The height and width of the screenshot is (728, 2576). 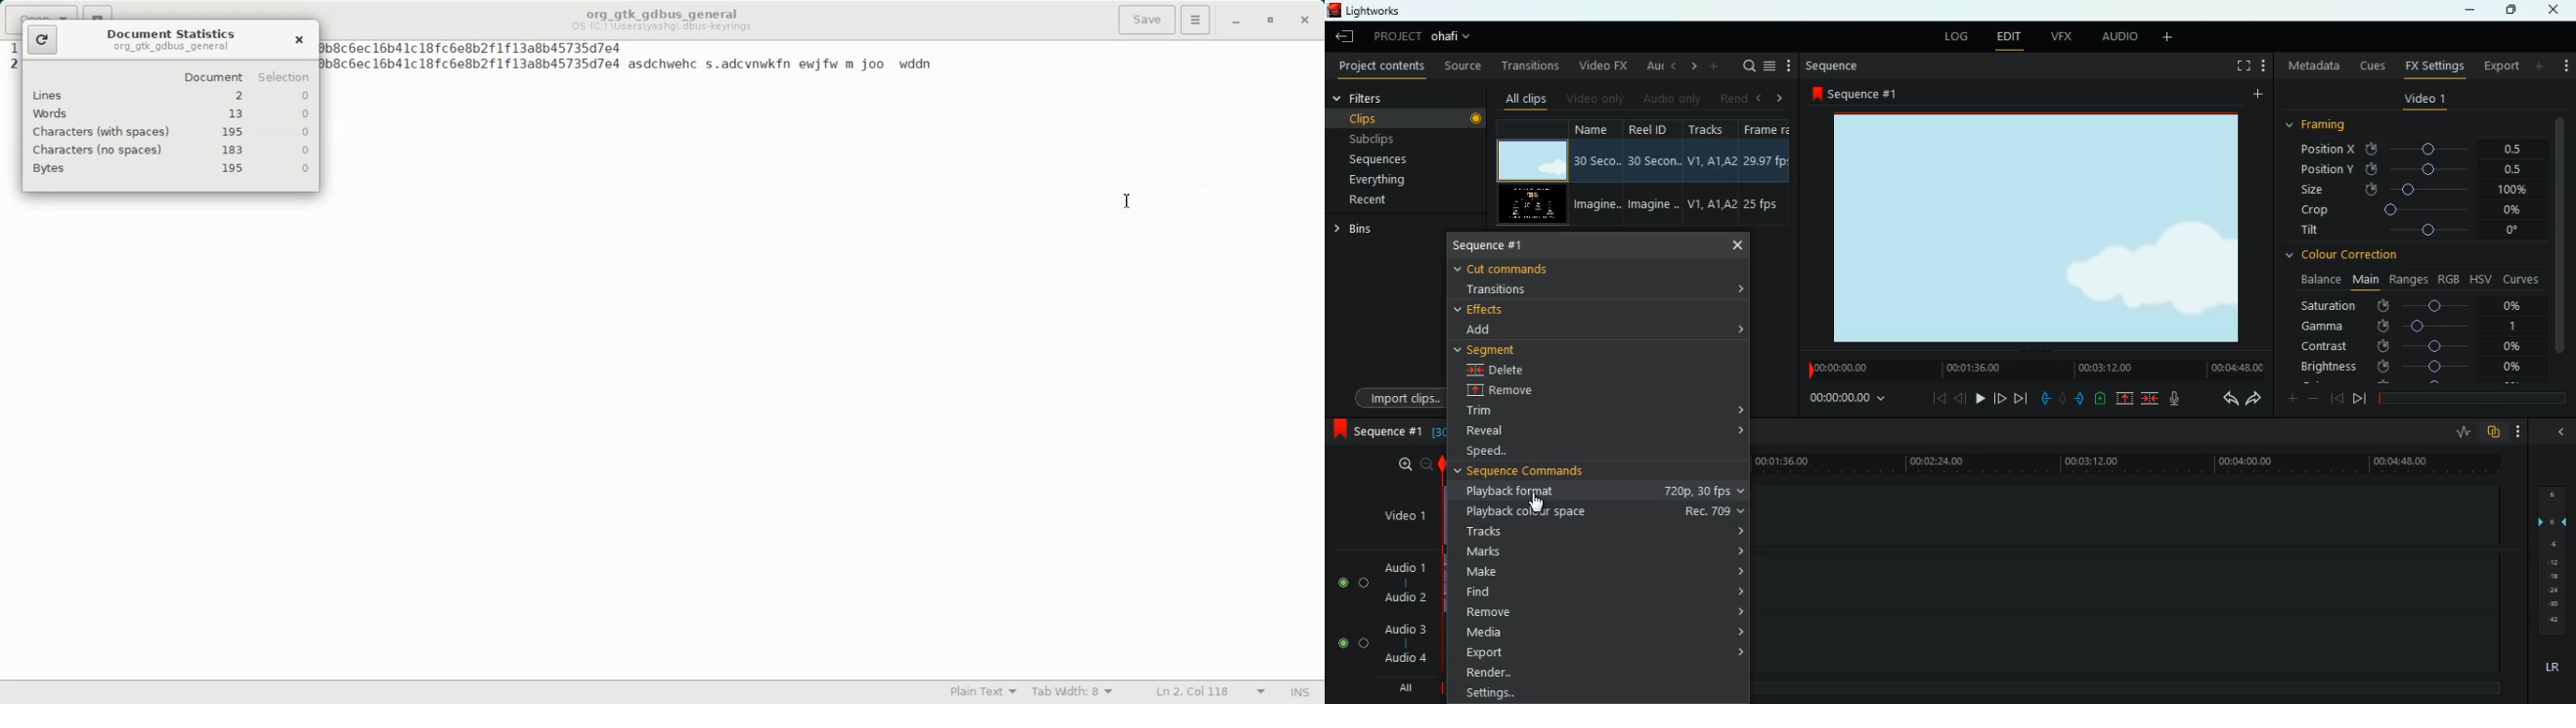 What do you see at coordinates (1401, 596) in the screenshot?
I see `audio 2` at bounding box center [1401, 596].